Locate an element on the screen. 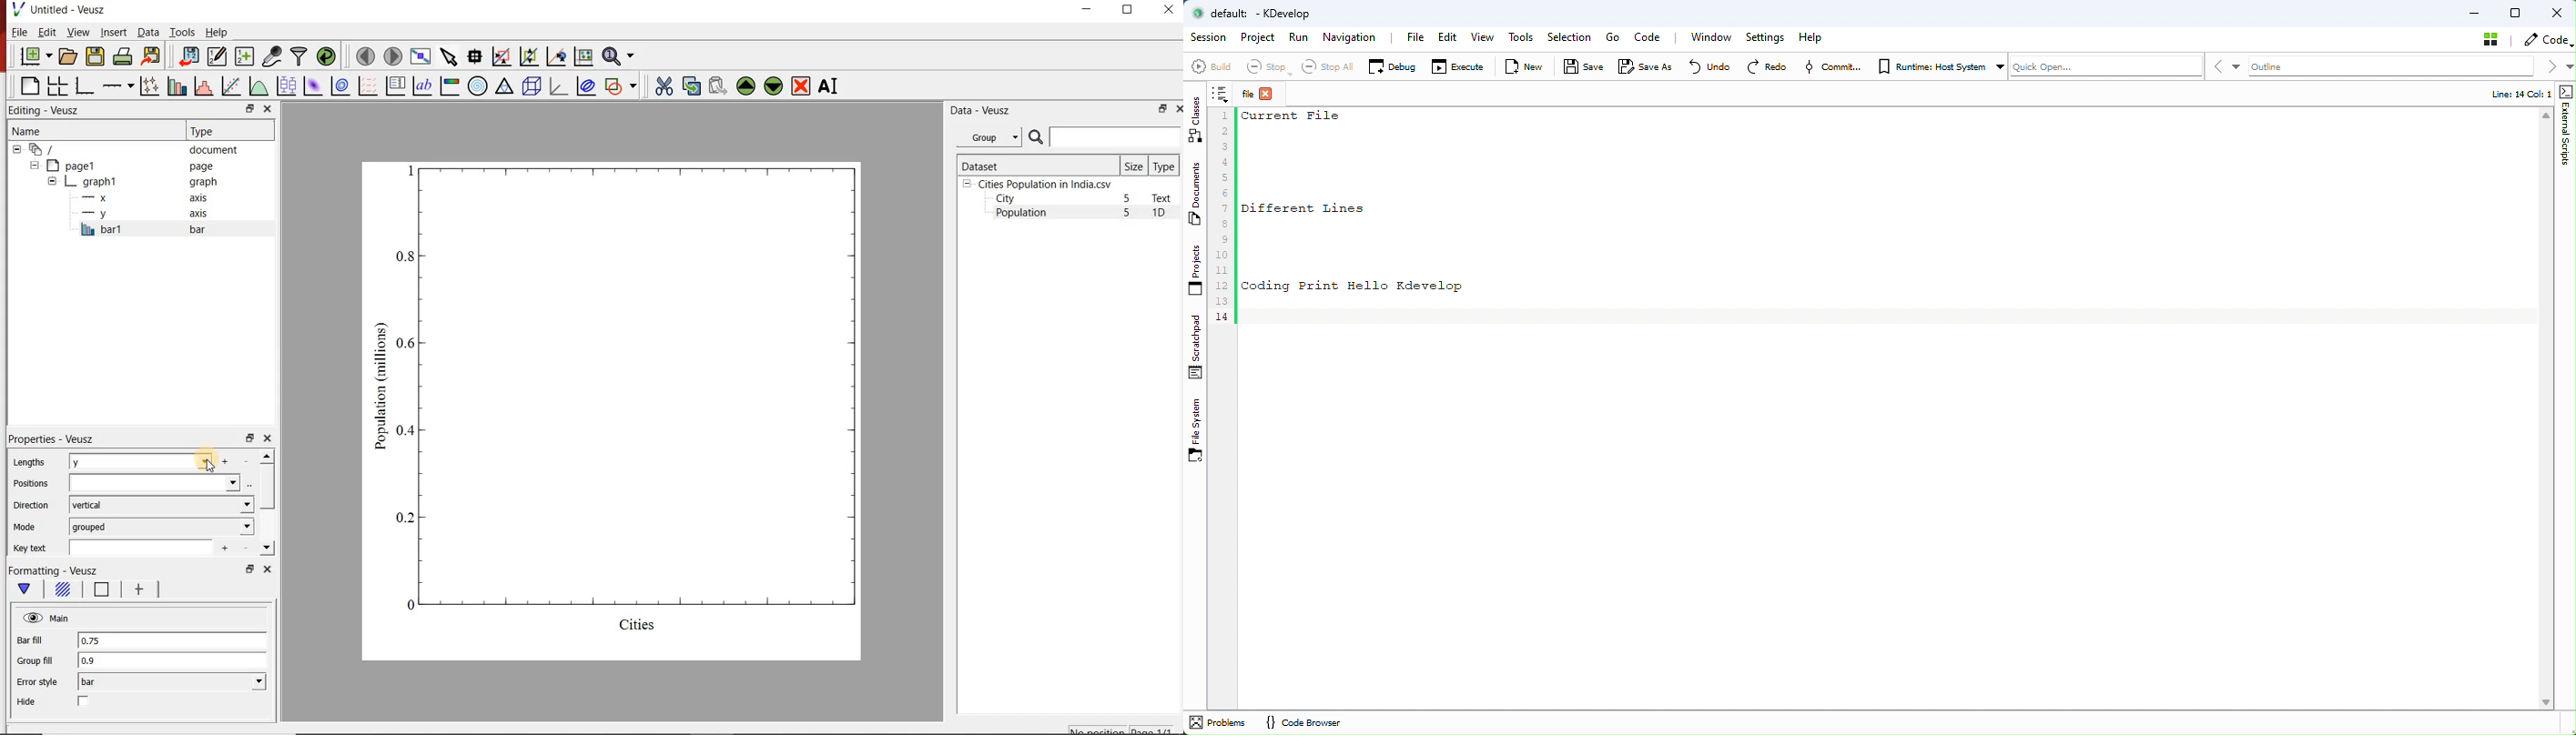 The width and height of the screenshot is (2576, 756). View is located at coordinates (1482, 42).